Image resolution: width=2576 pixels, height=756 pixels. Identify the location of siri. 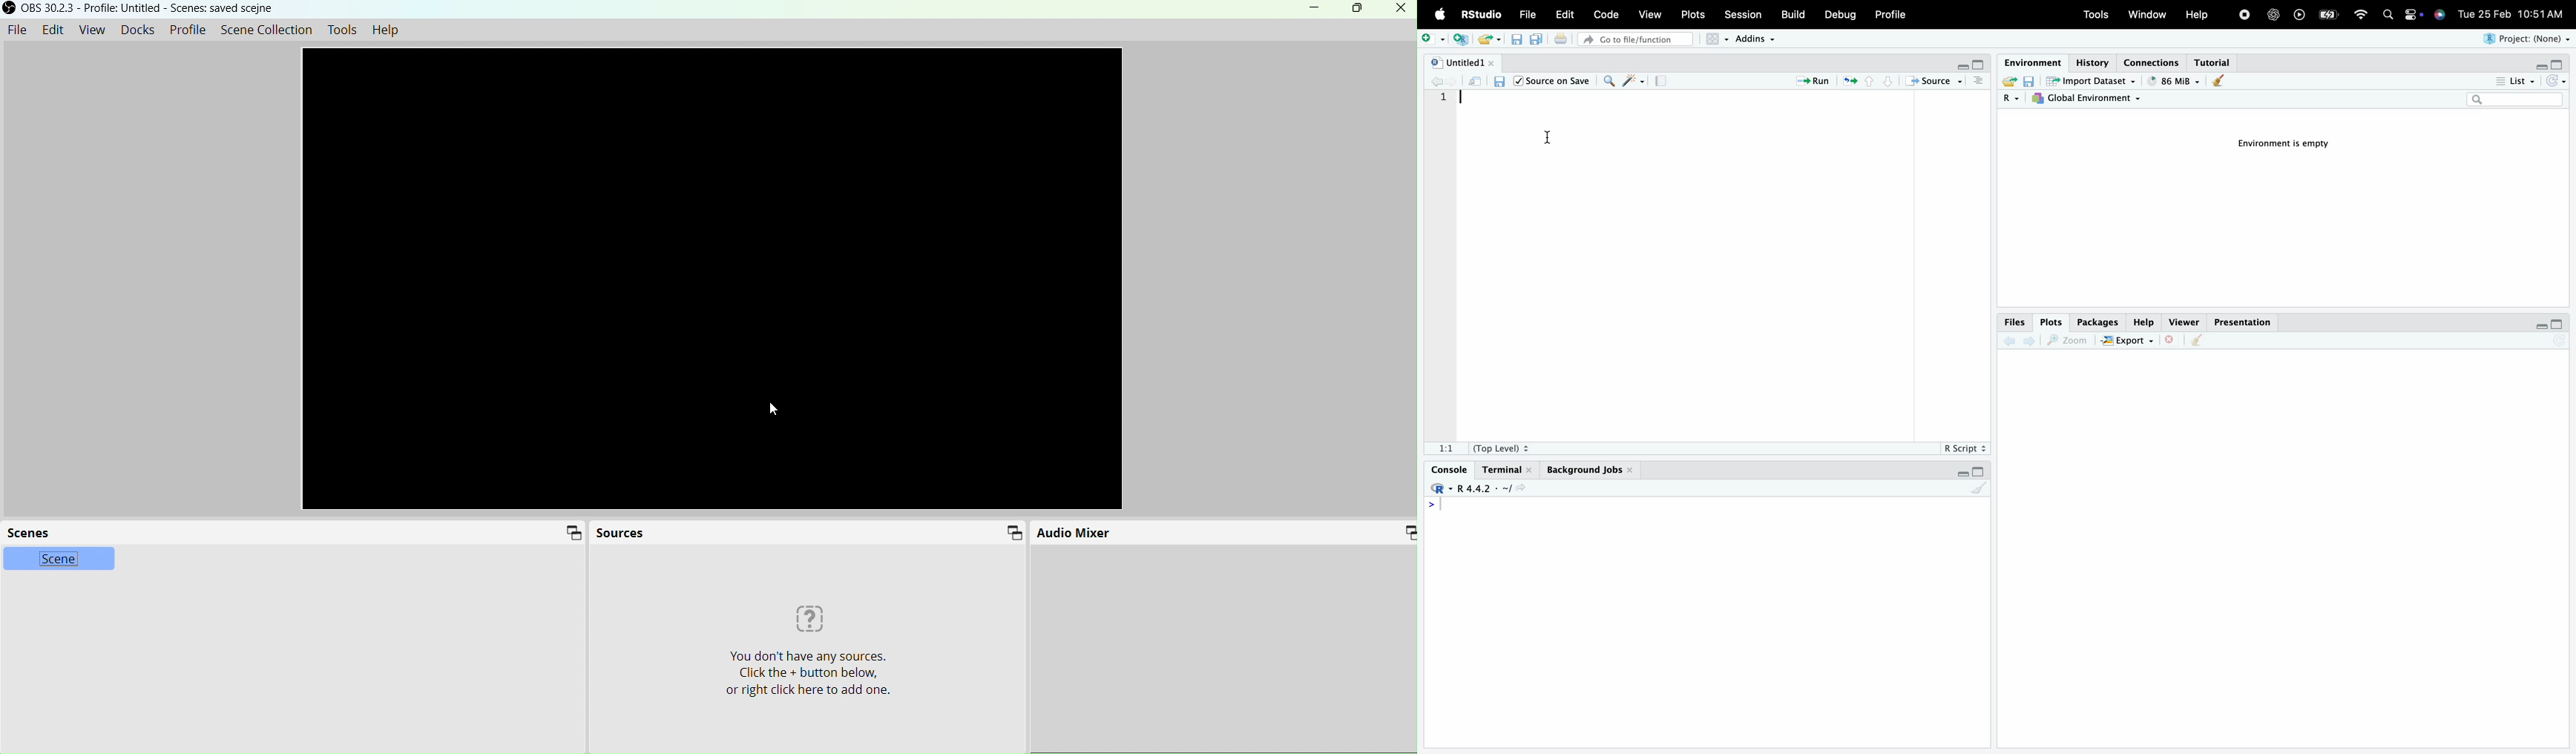
(2441, 18).